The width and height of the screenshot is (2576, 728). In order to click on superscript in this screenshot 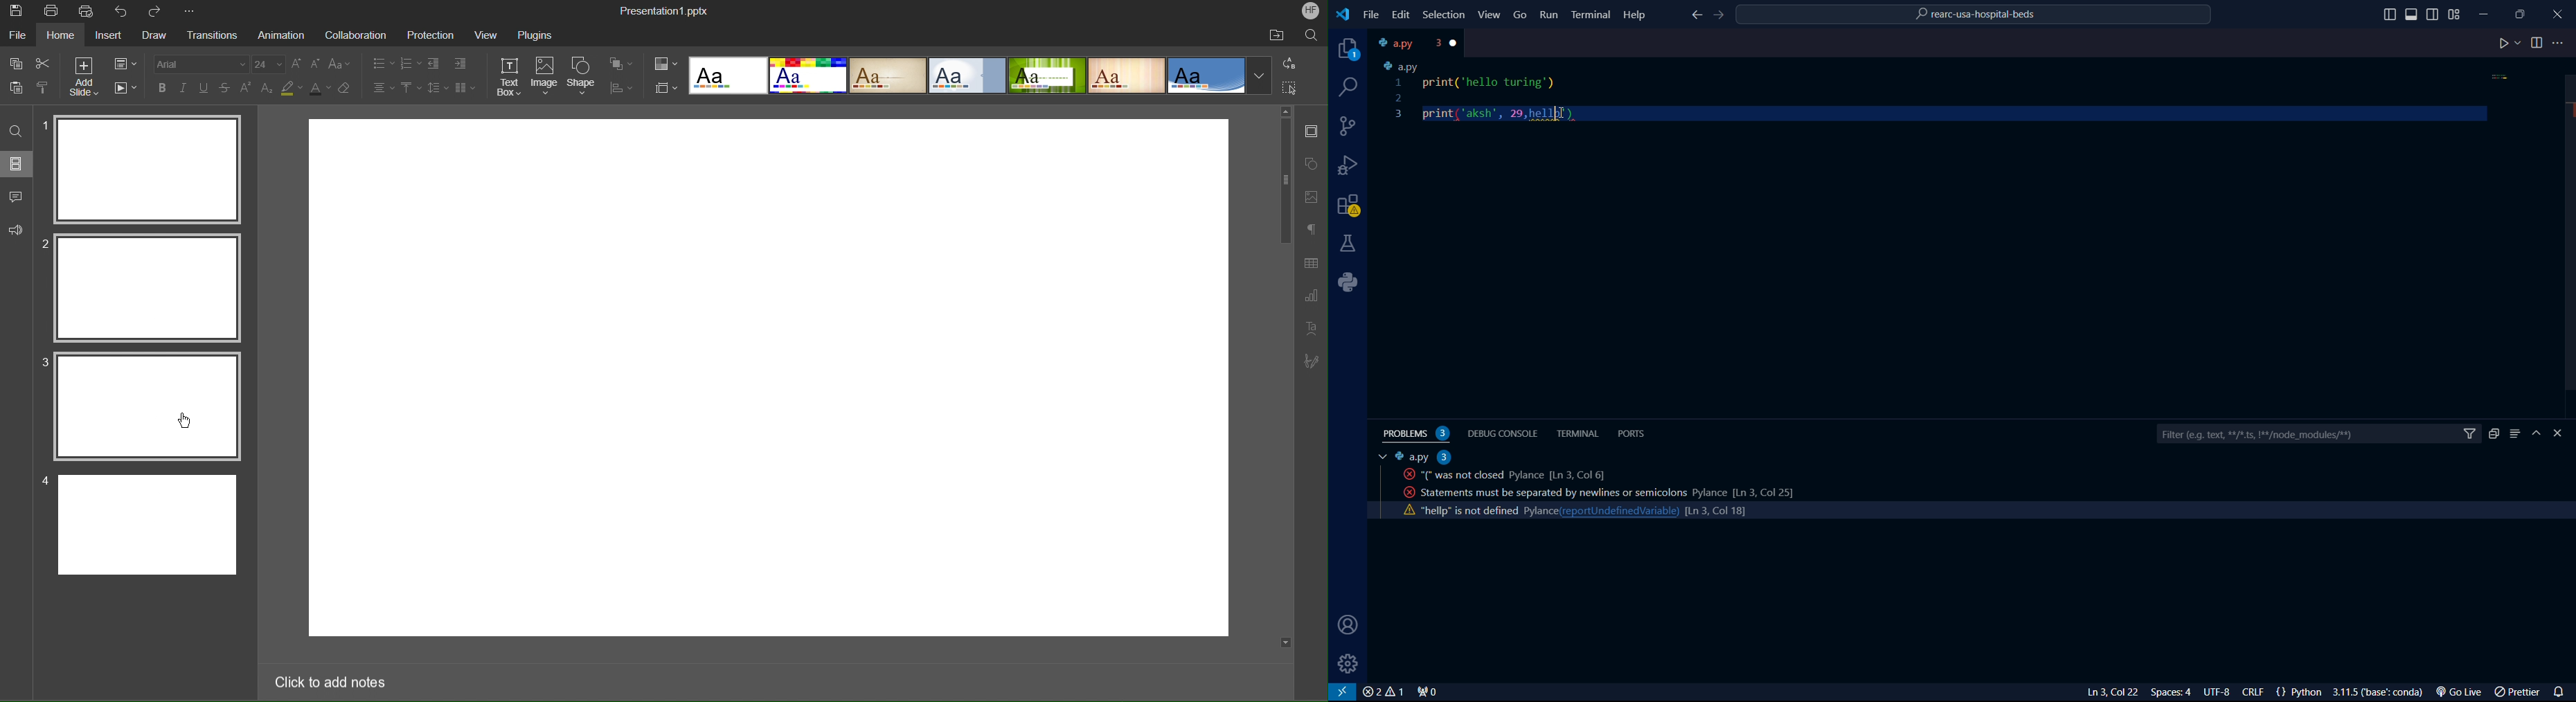, I will do `click(247, 89)`.